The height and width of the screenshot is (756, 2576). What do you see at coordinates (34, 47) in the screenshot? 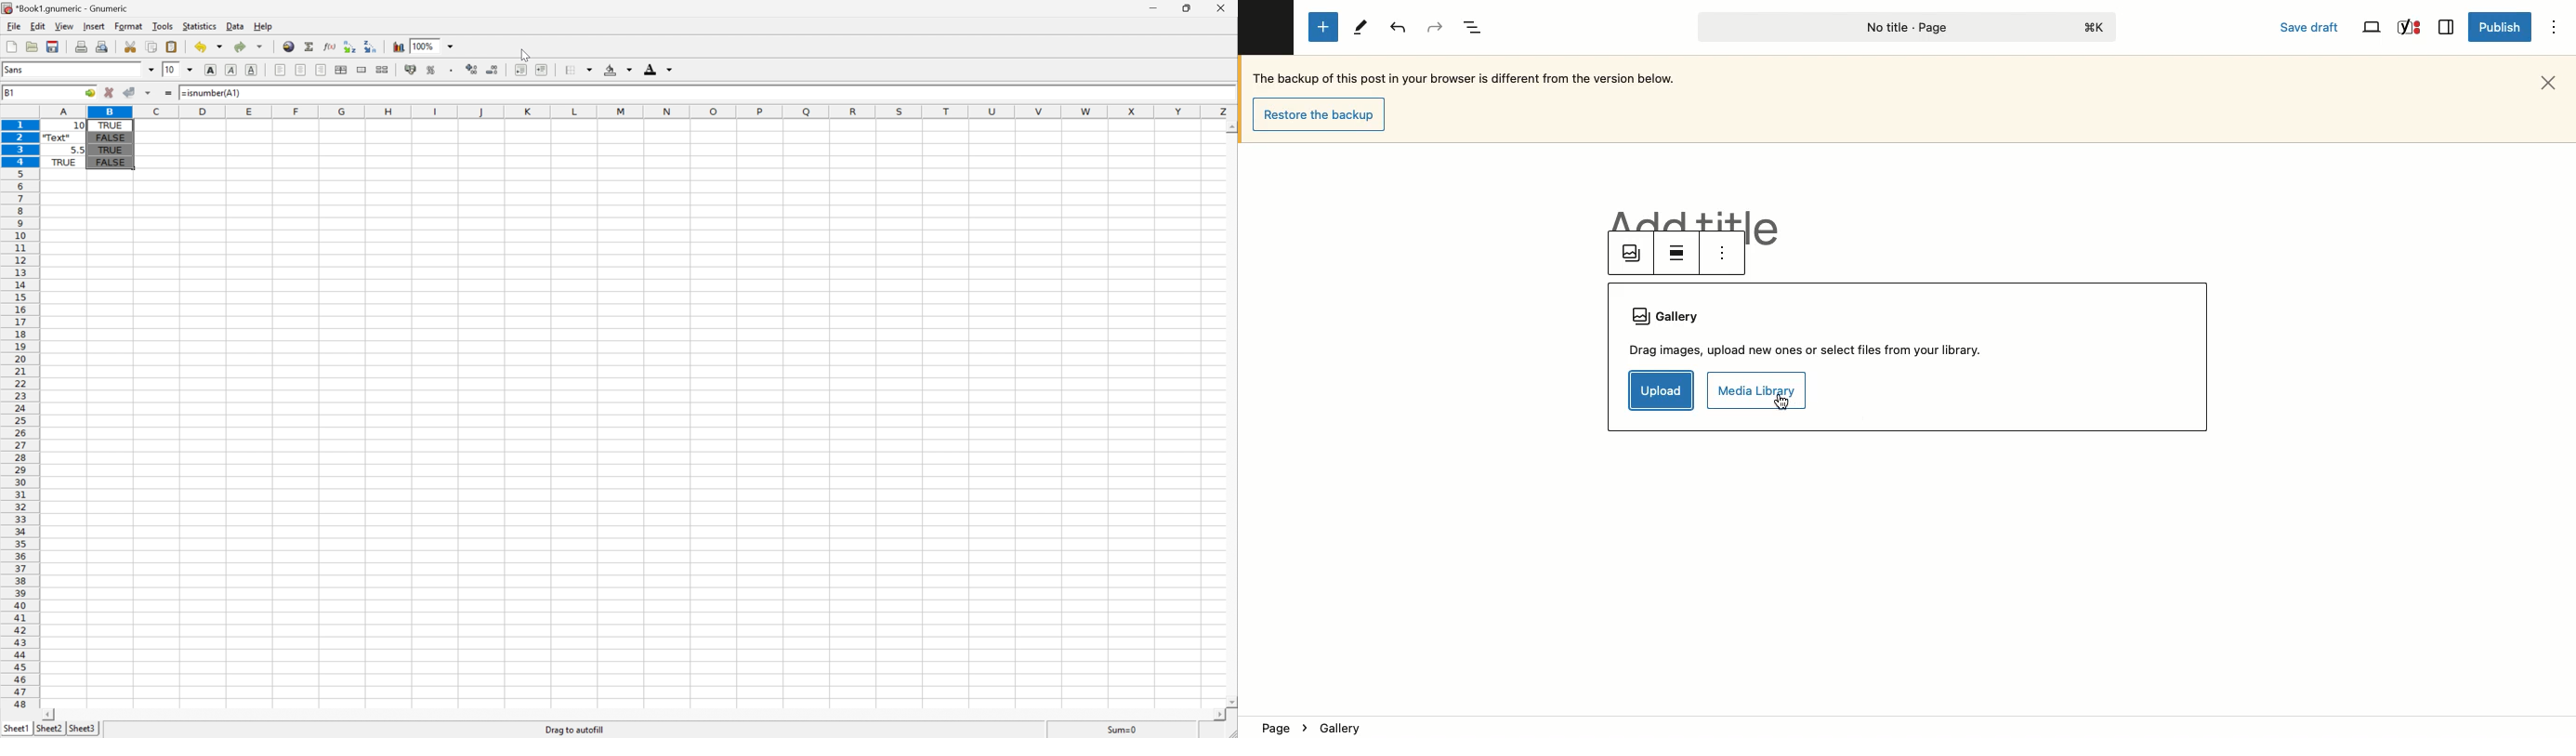
I see `Open a file` at bounding box center [34, 47].